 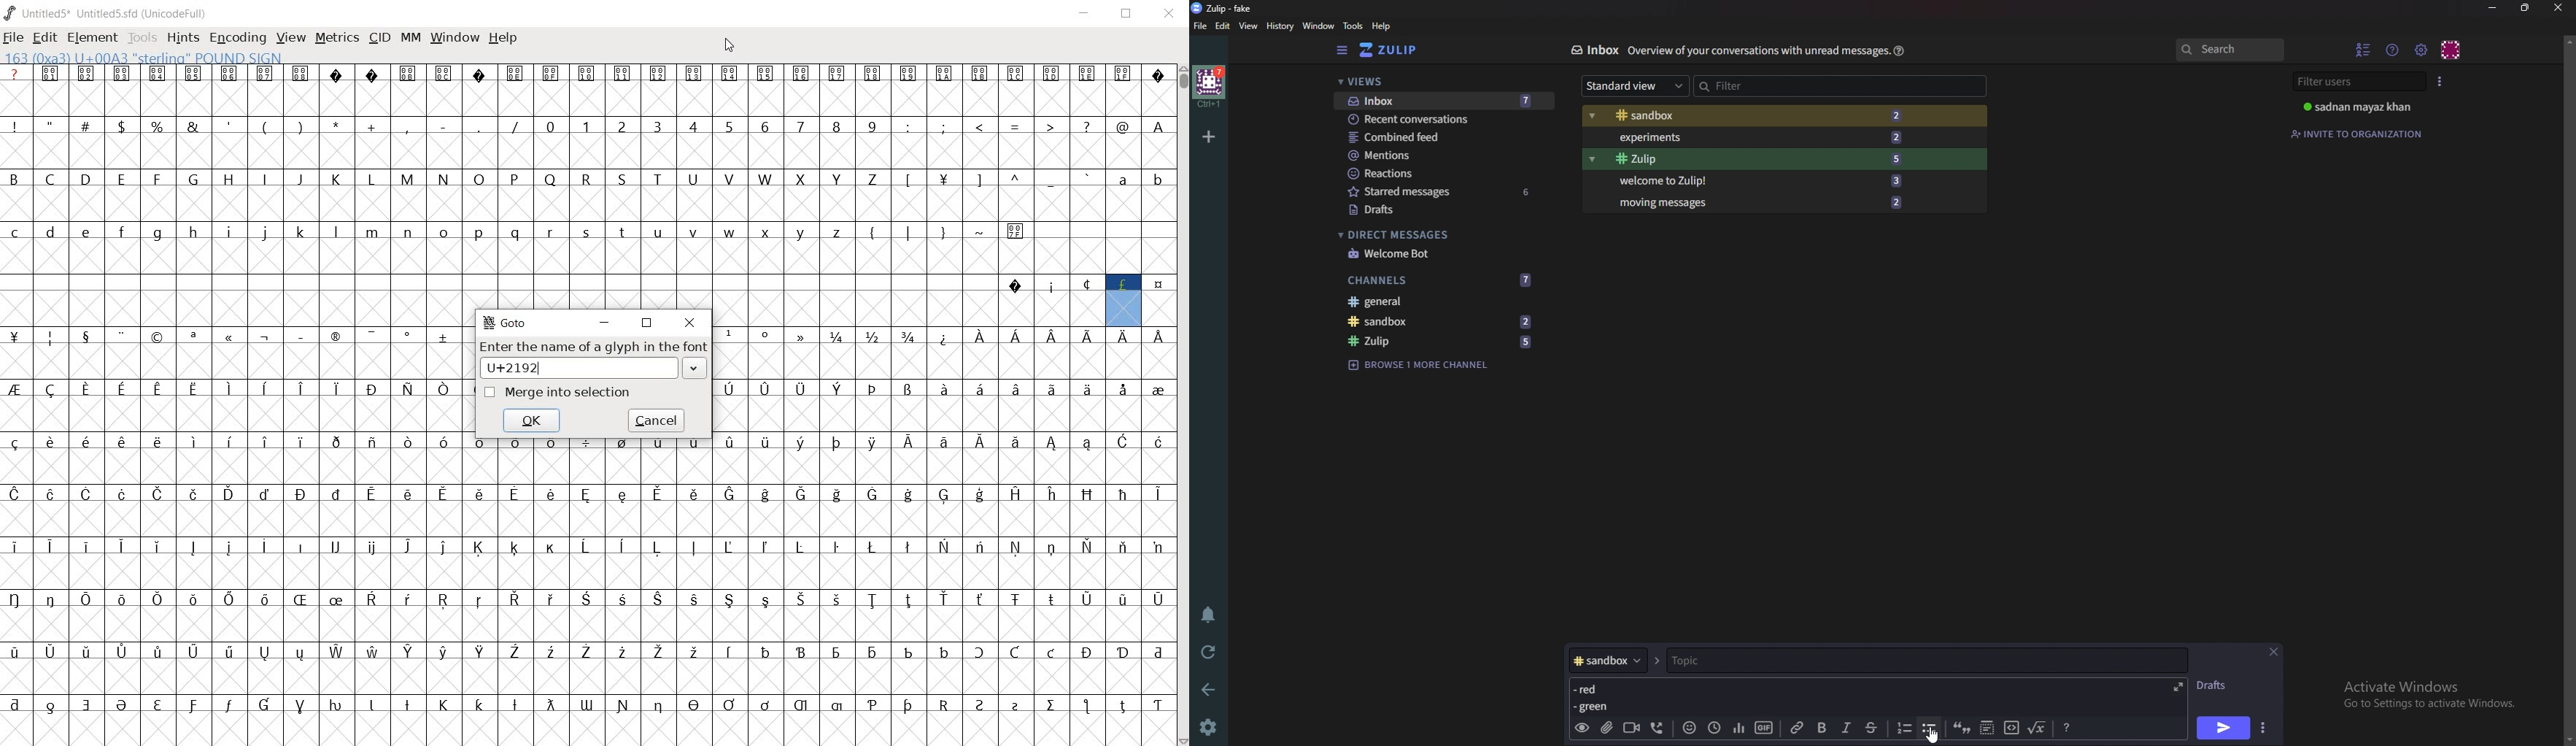 I want to click on Inbox, so click(x=1594, y=50).